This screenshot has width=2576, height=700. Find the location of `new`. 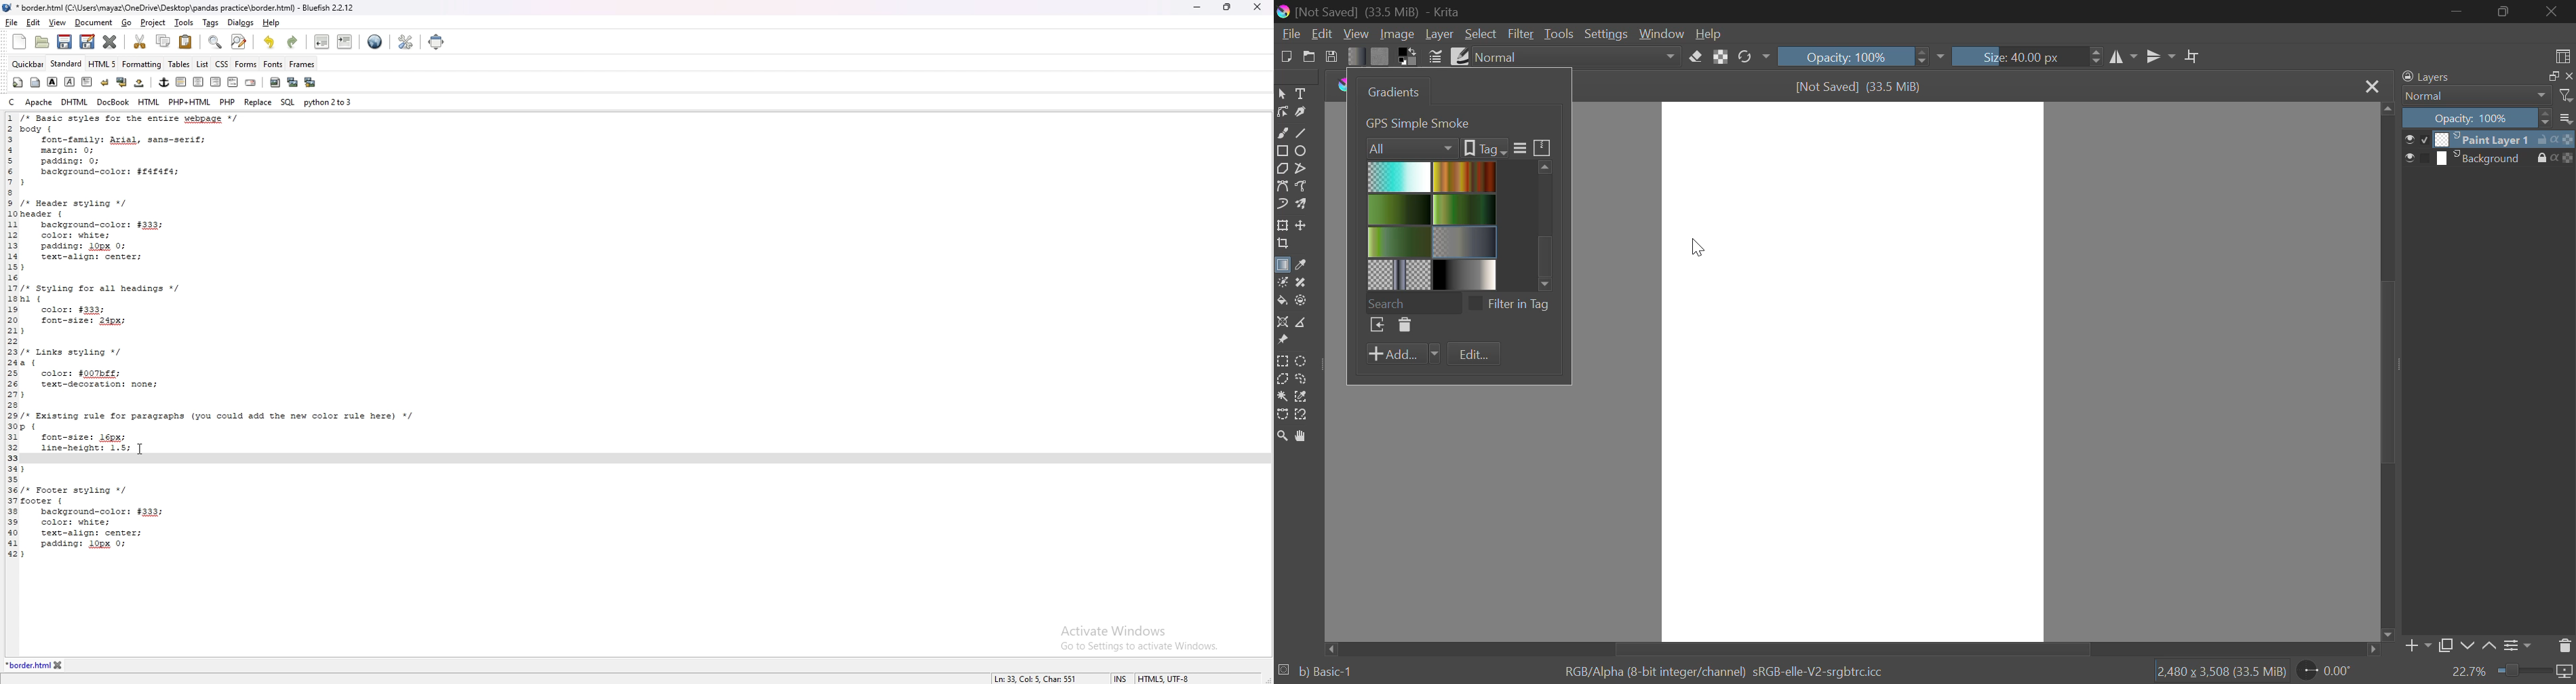

new is located at coordinates (19, 41).